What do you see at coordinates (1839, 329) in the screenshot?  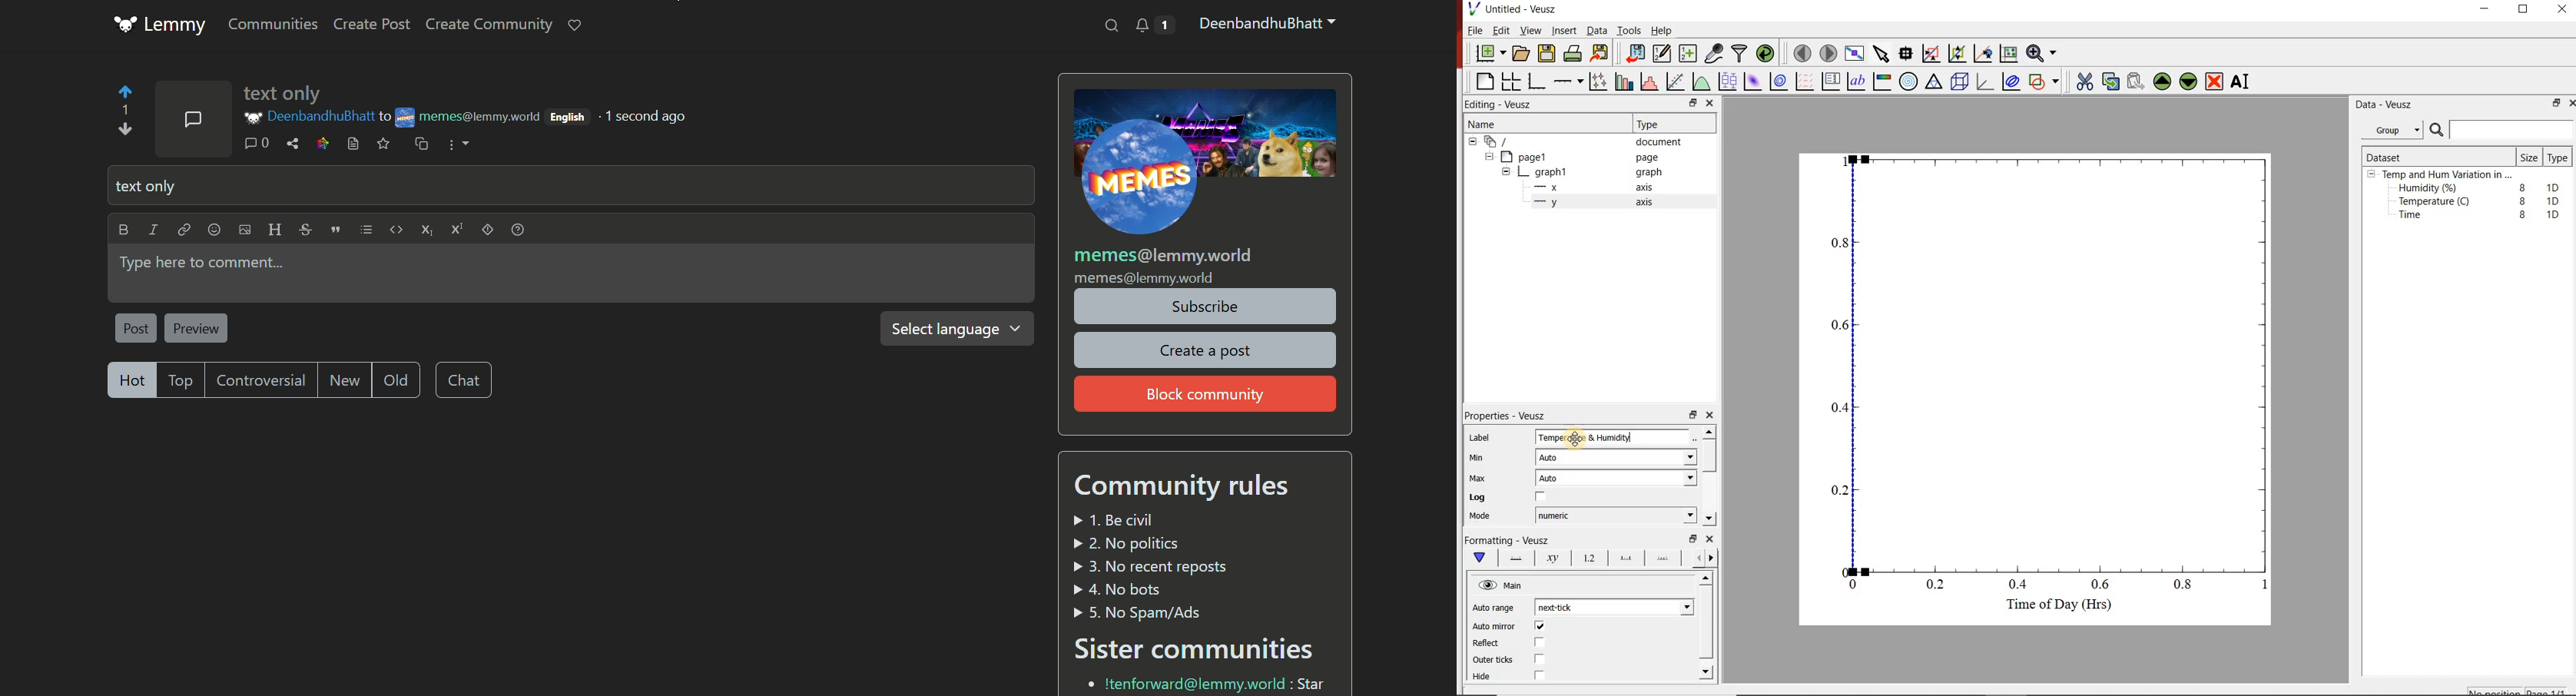 I see `0.6` at bounding box center [1839, 329].